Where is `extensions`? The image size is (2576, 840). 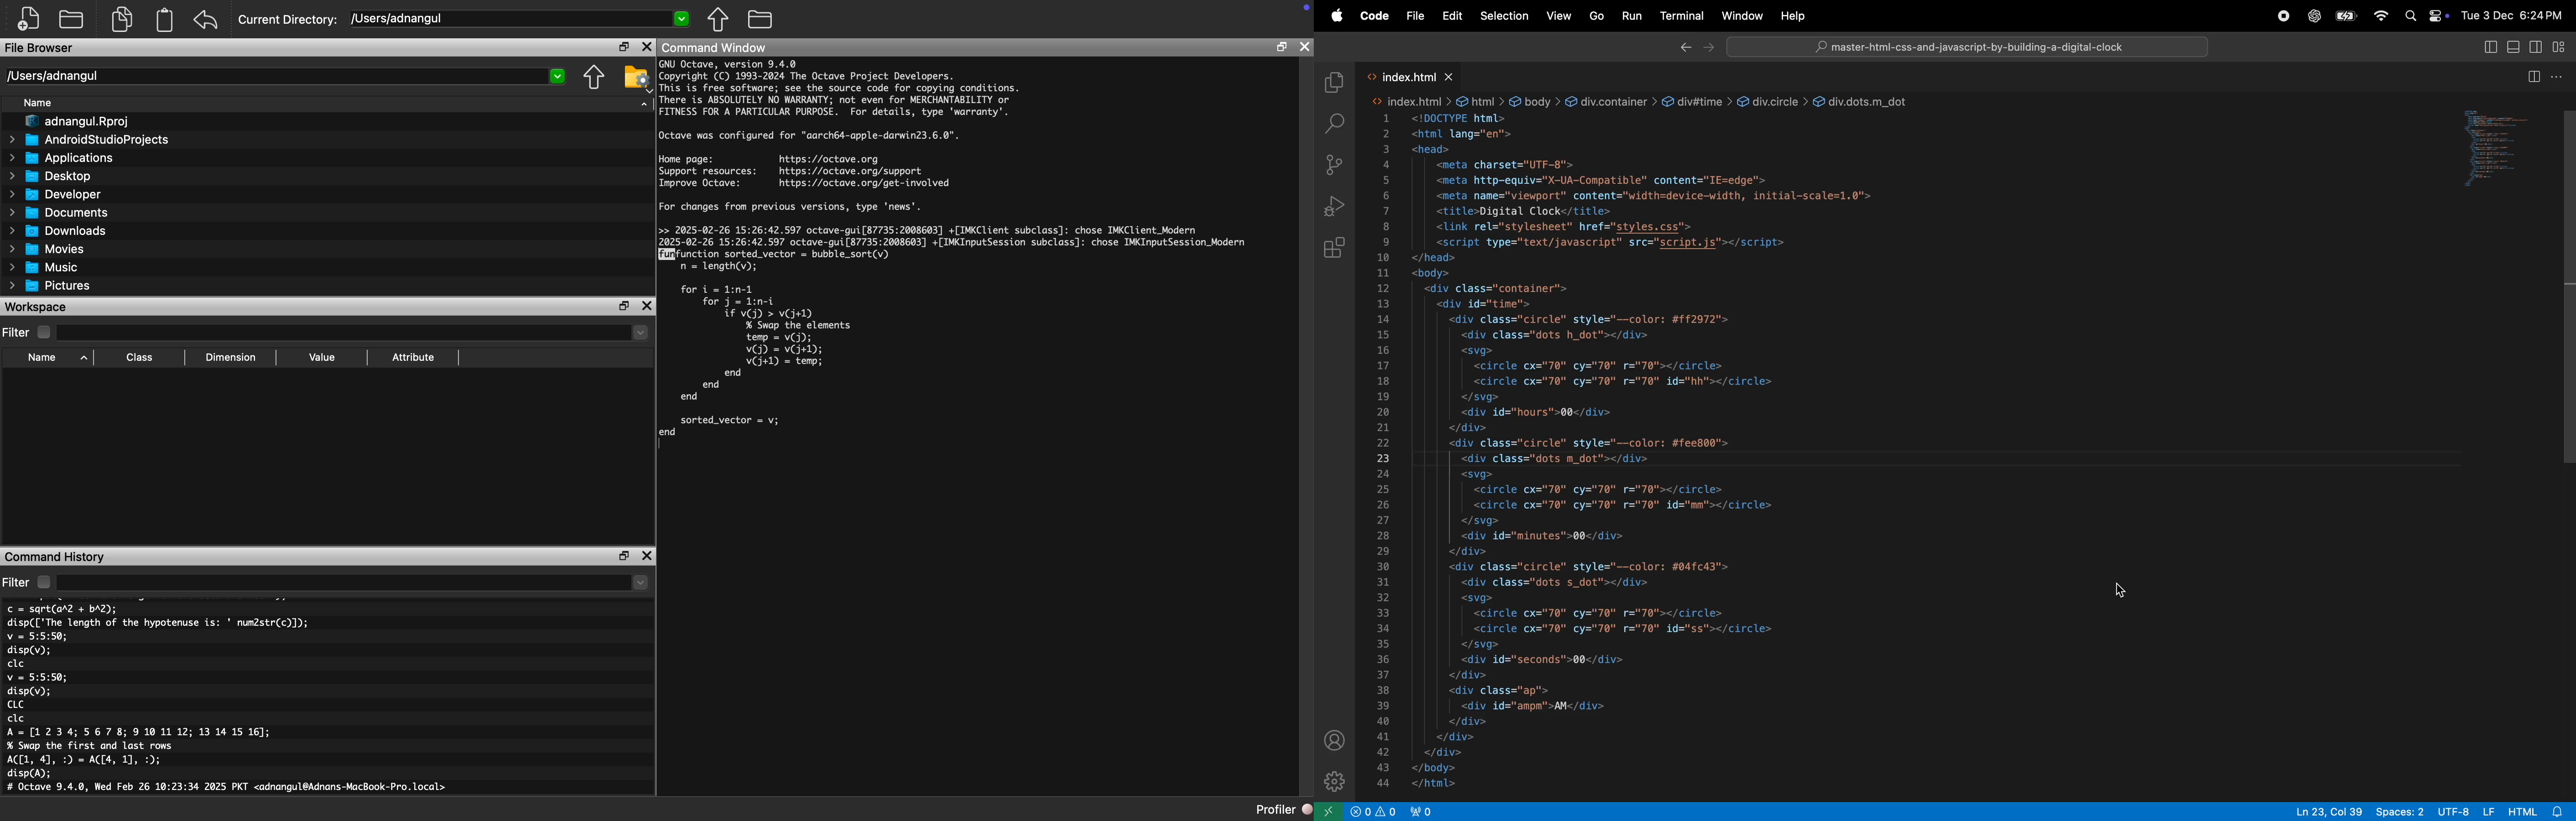
extensions is located at coordinates (1334, 249).